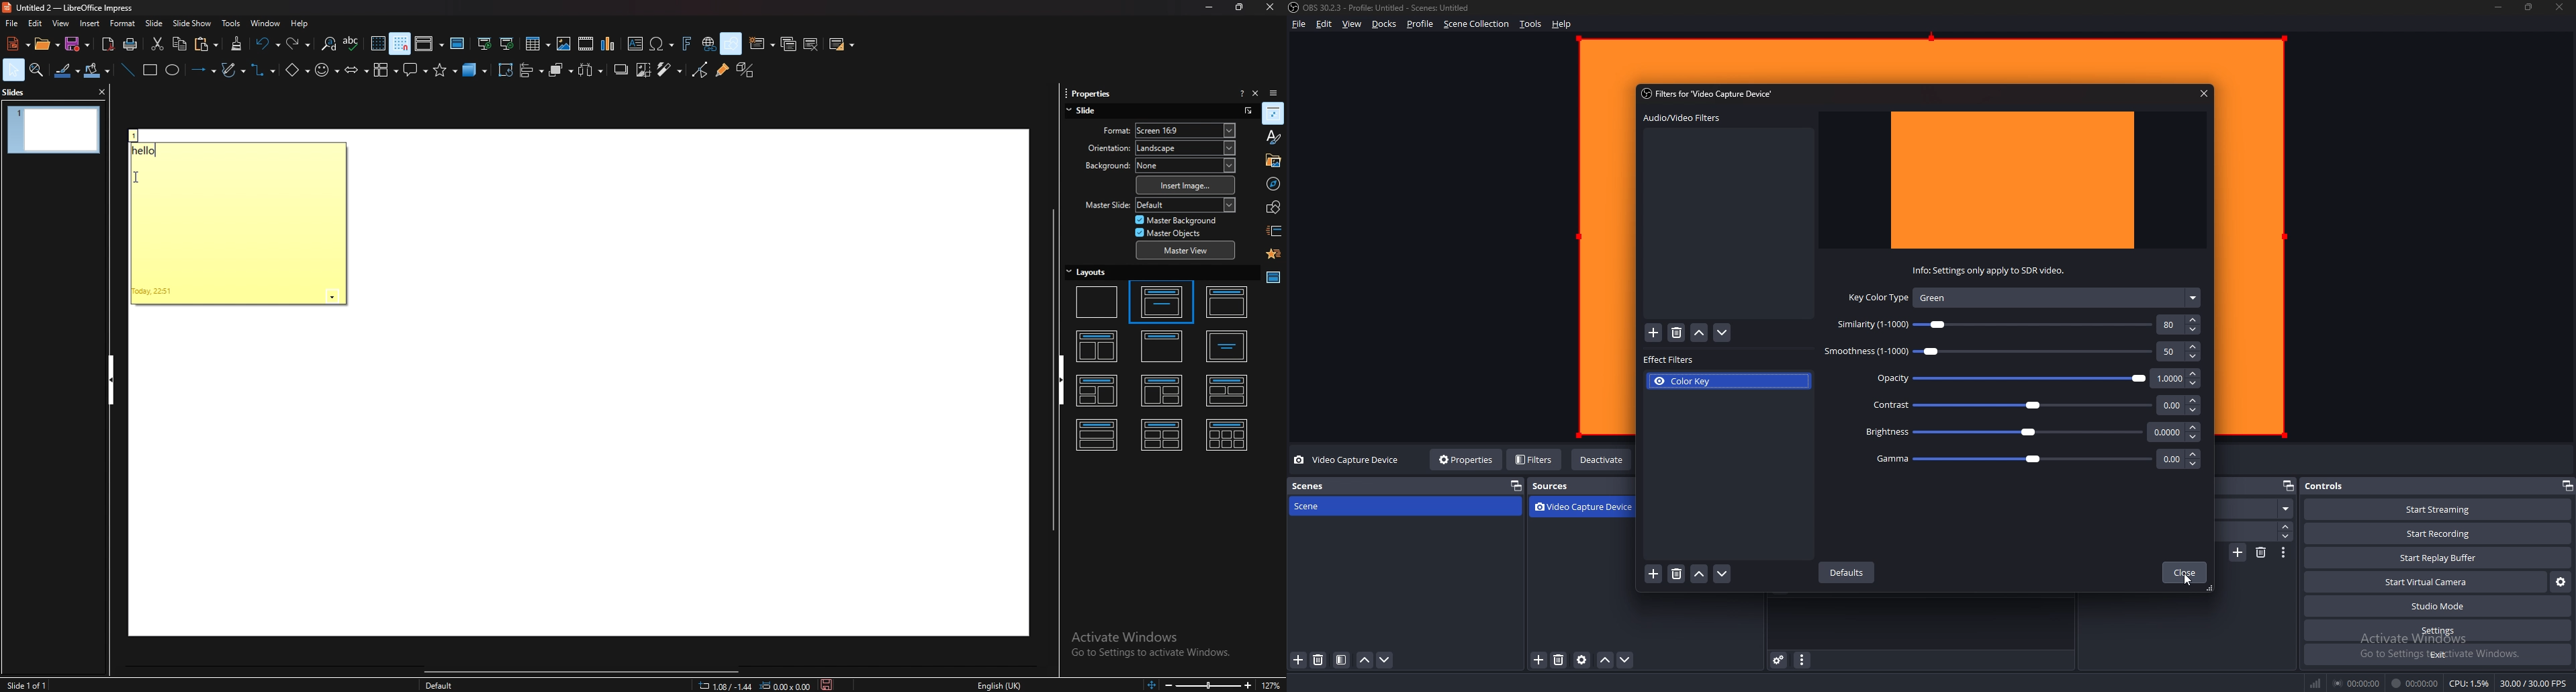 This screenshot has width=2576, height=700. What do you see at coordinates (687, 44) in the screenshot?
I see `insert fontwork text` at bounding box center [687, 44].